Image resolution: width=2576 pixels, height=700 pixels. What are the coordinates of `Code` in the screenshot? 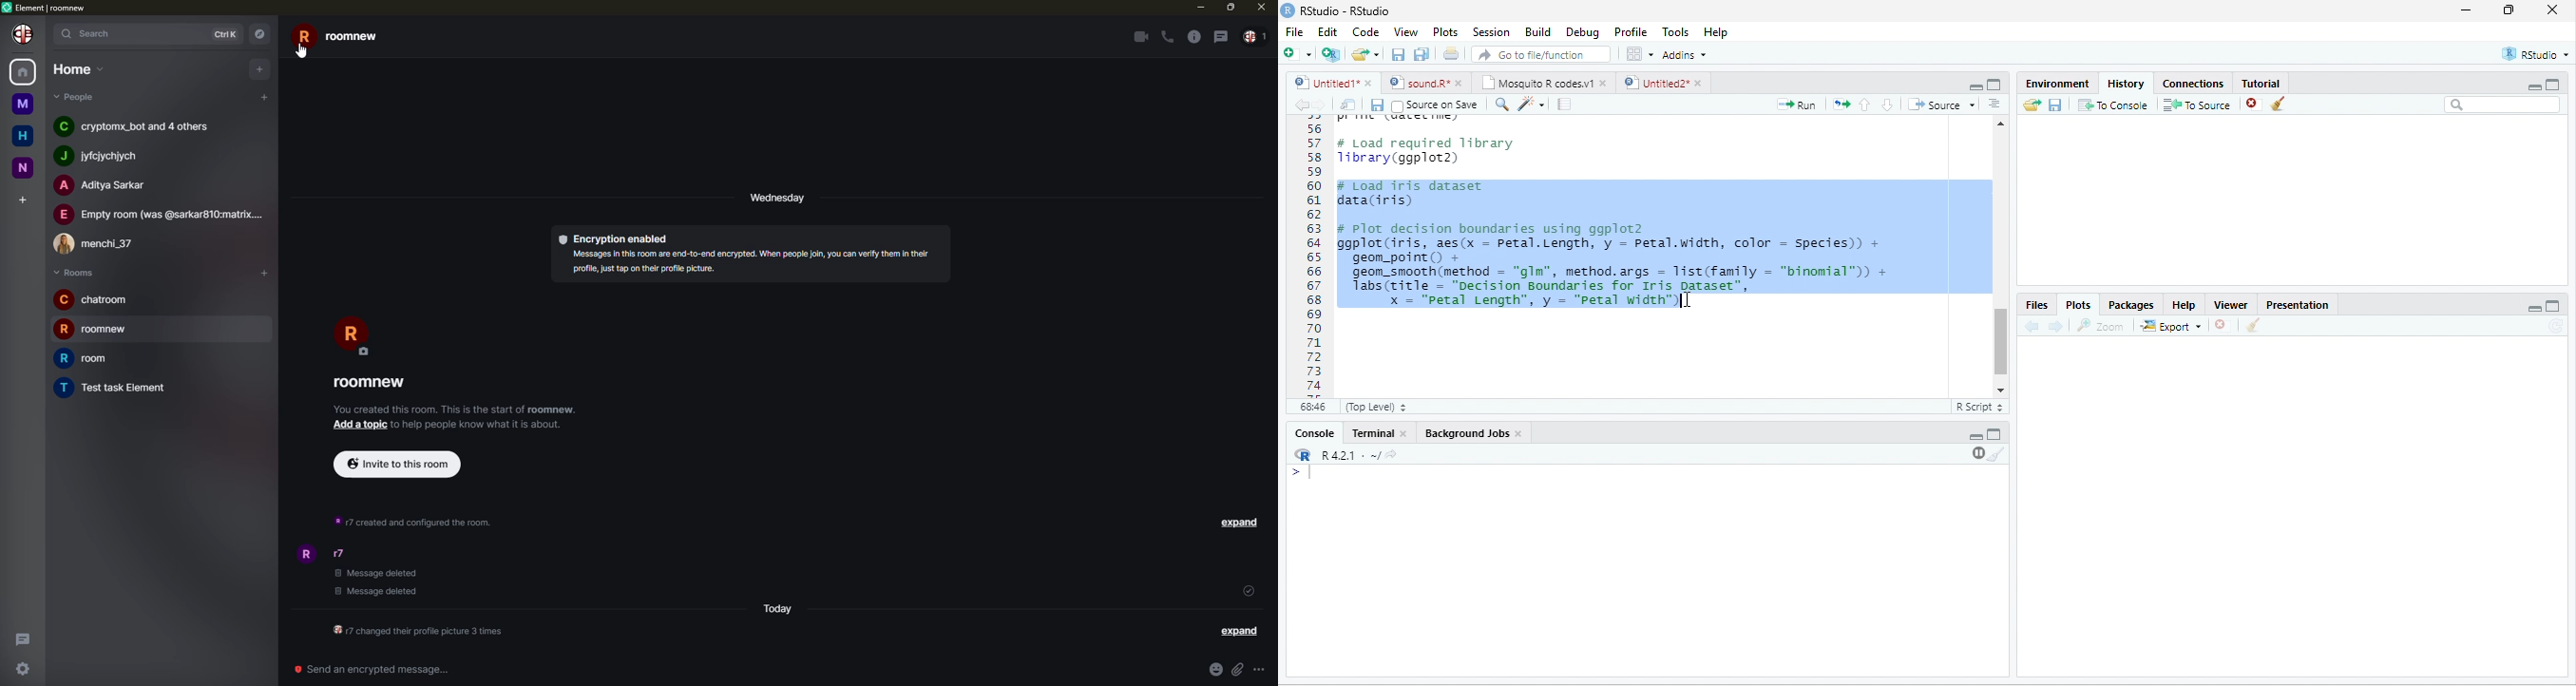 It's located at (1365, 31).